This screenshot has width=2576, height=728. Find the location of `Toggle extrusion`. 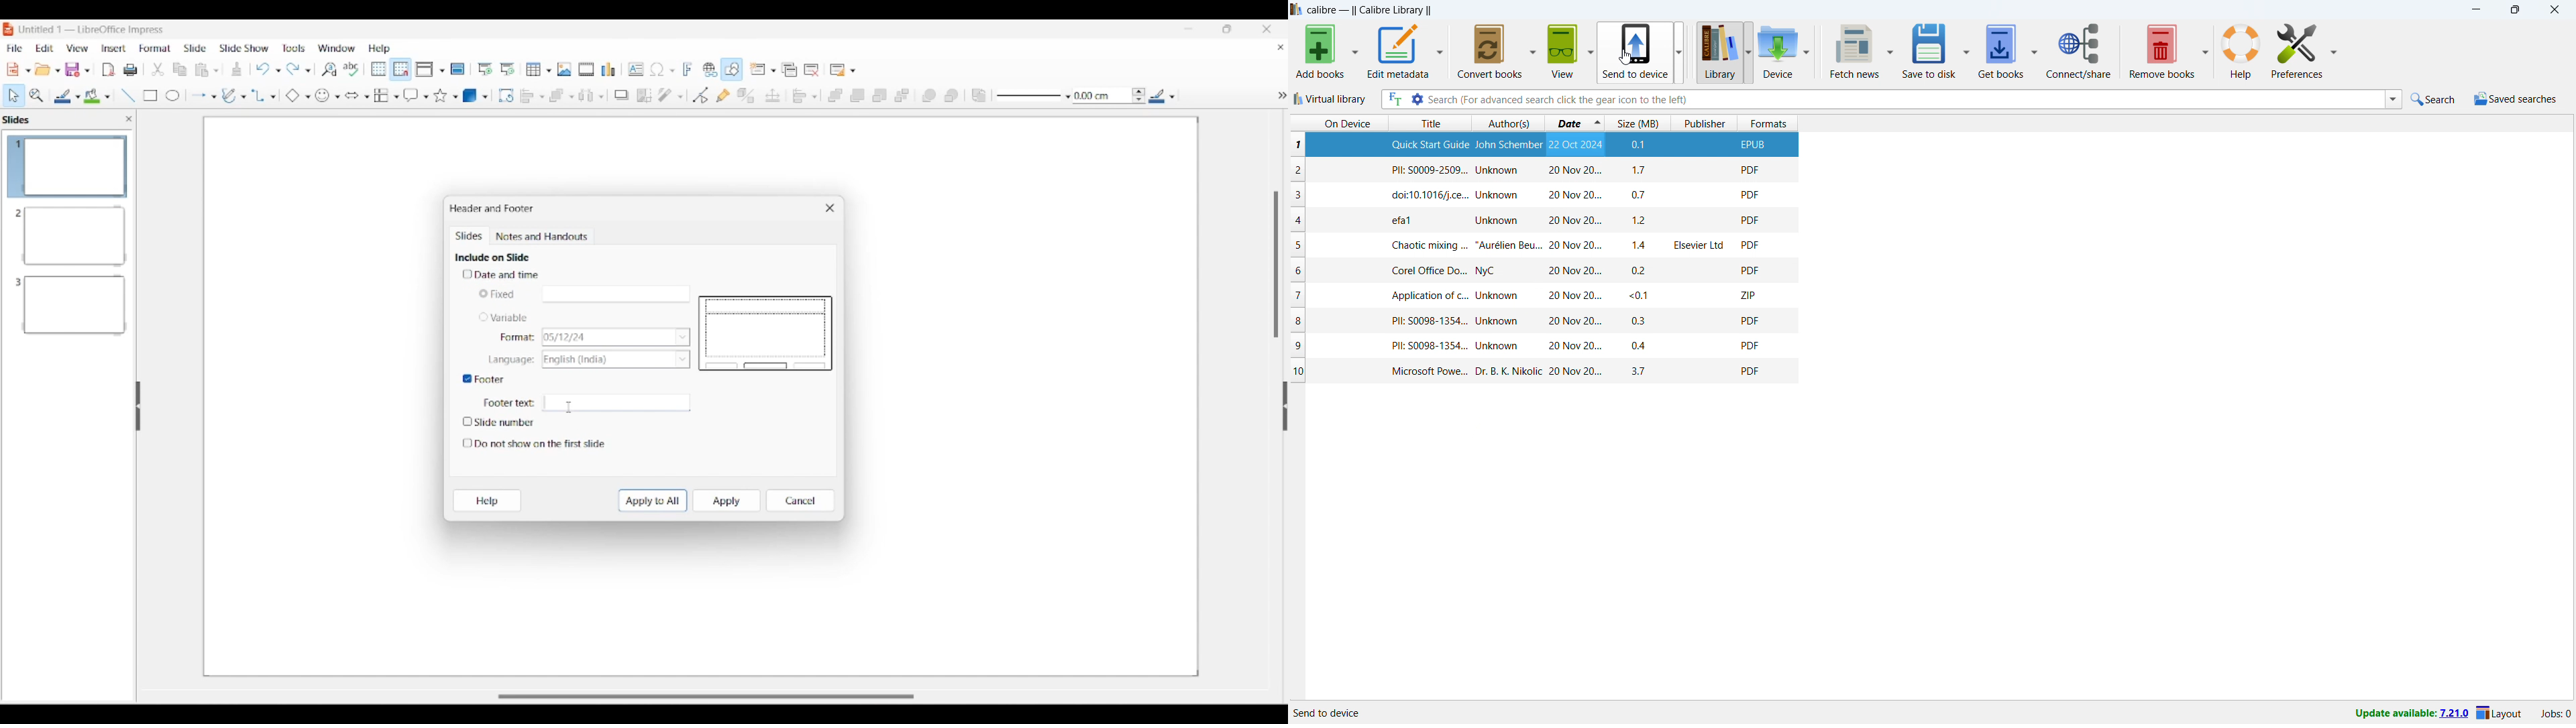

Toggle extrusion is located at coordinates (747, 95).